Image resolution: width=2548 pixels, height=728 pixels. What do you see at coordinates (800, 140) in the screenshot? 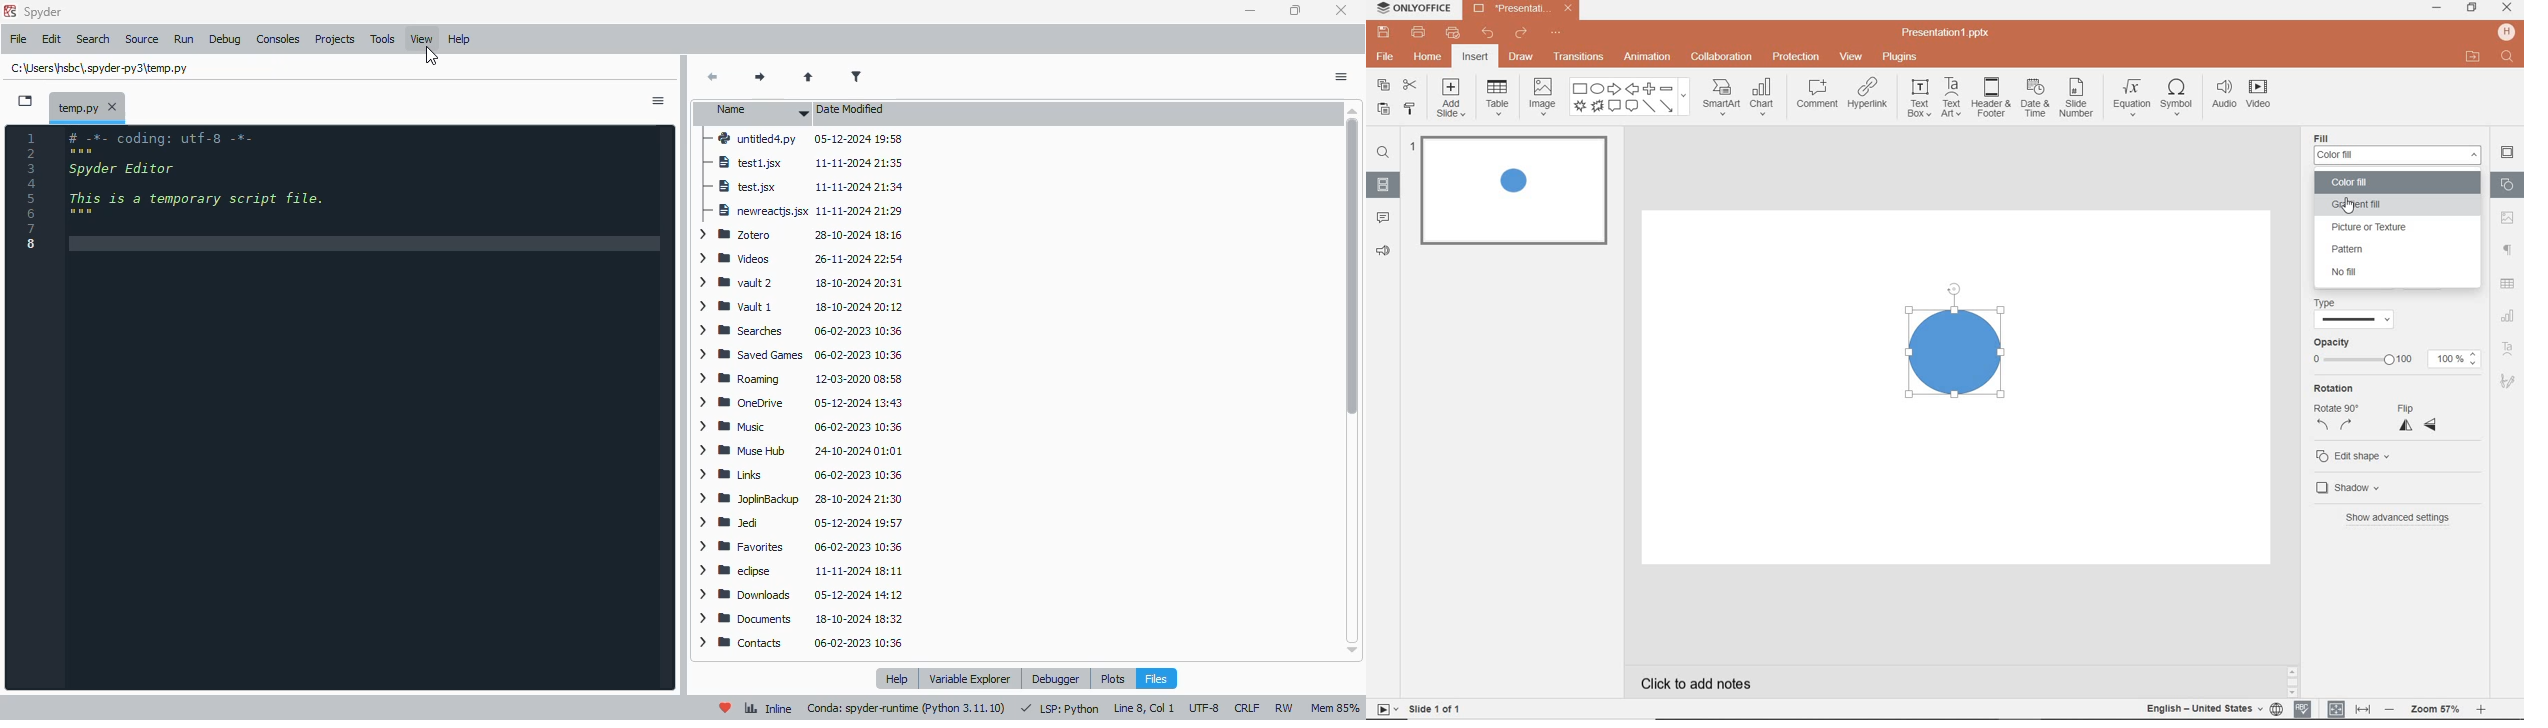
I see `untitled4.py` at bounding box center [800, 140].